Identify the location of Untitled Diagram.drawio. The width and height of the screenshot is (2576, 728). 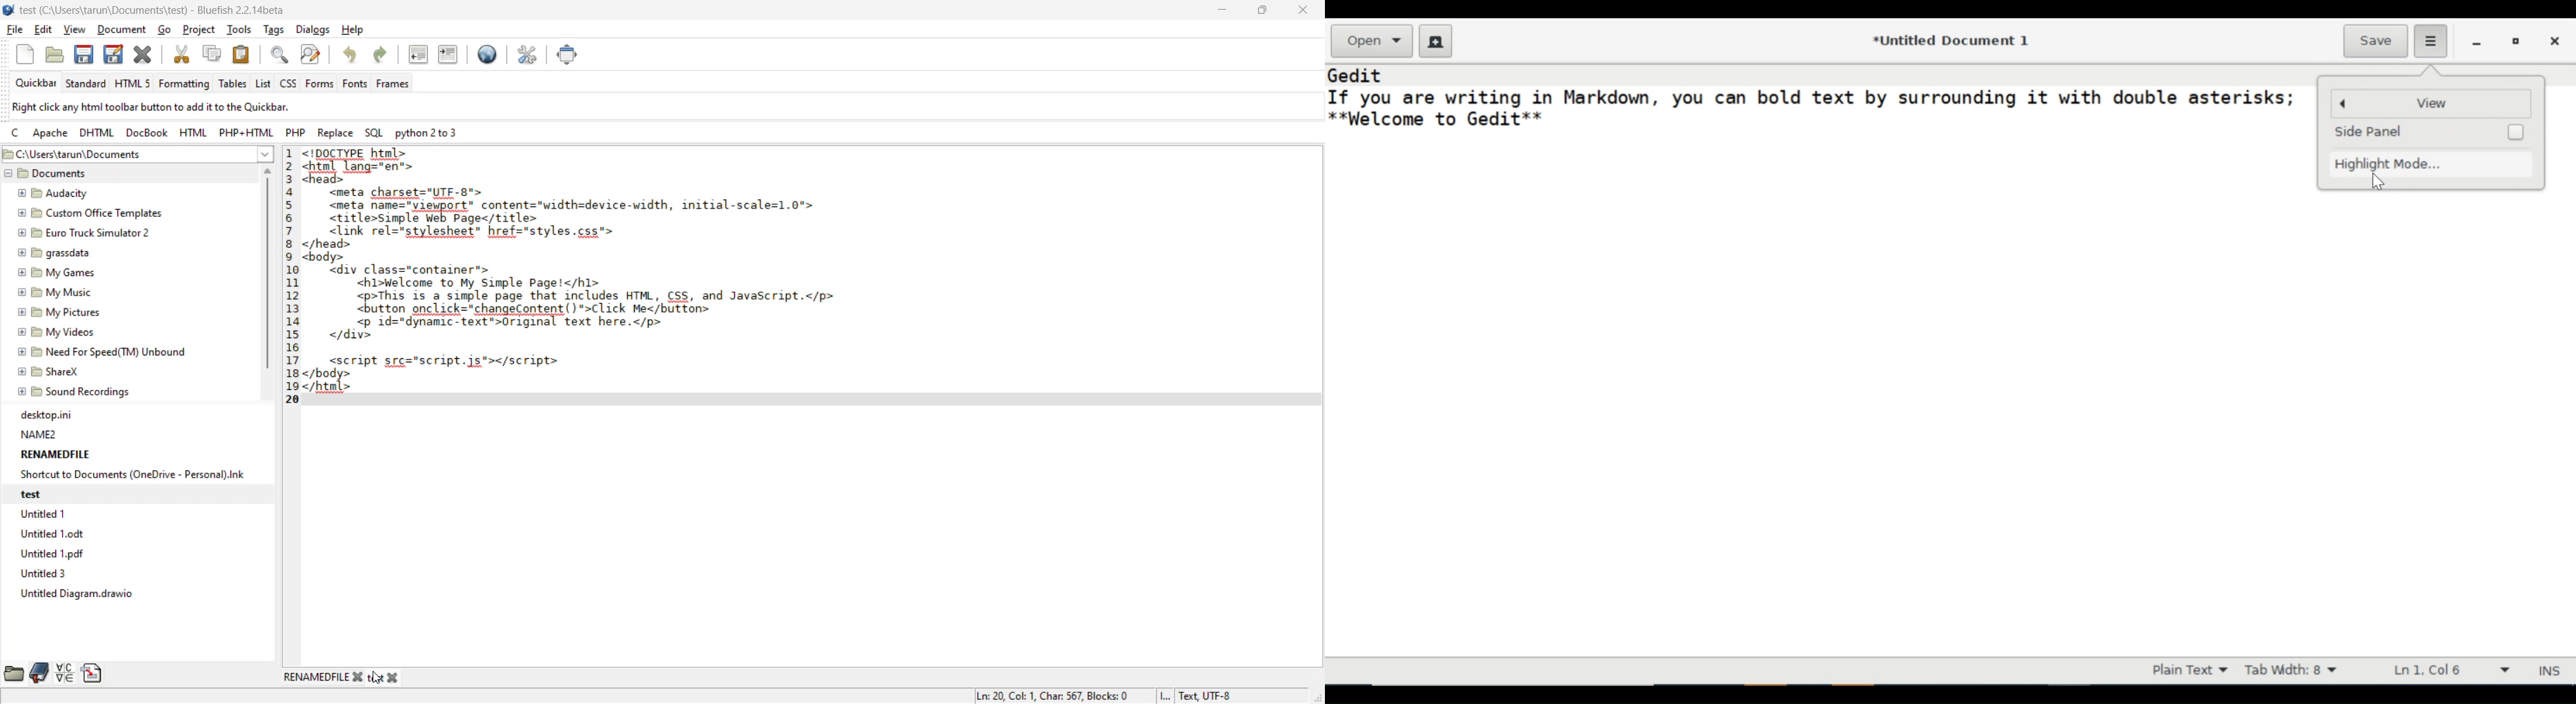
(77, 596).